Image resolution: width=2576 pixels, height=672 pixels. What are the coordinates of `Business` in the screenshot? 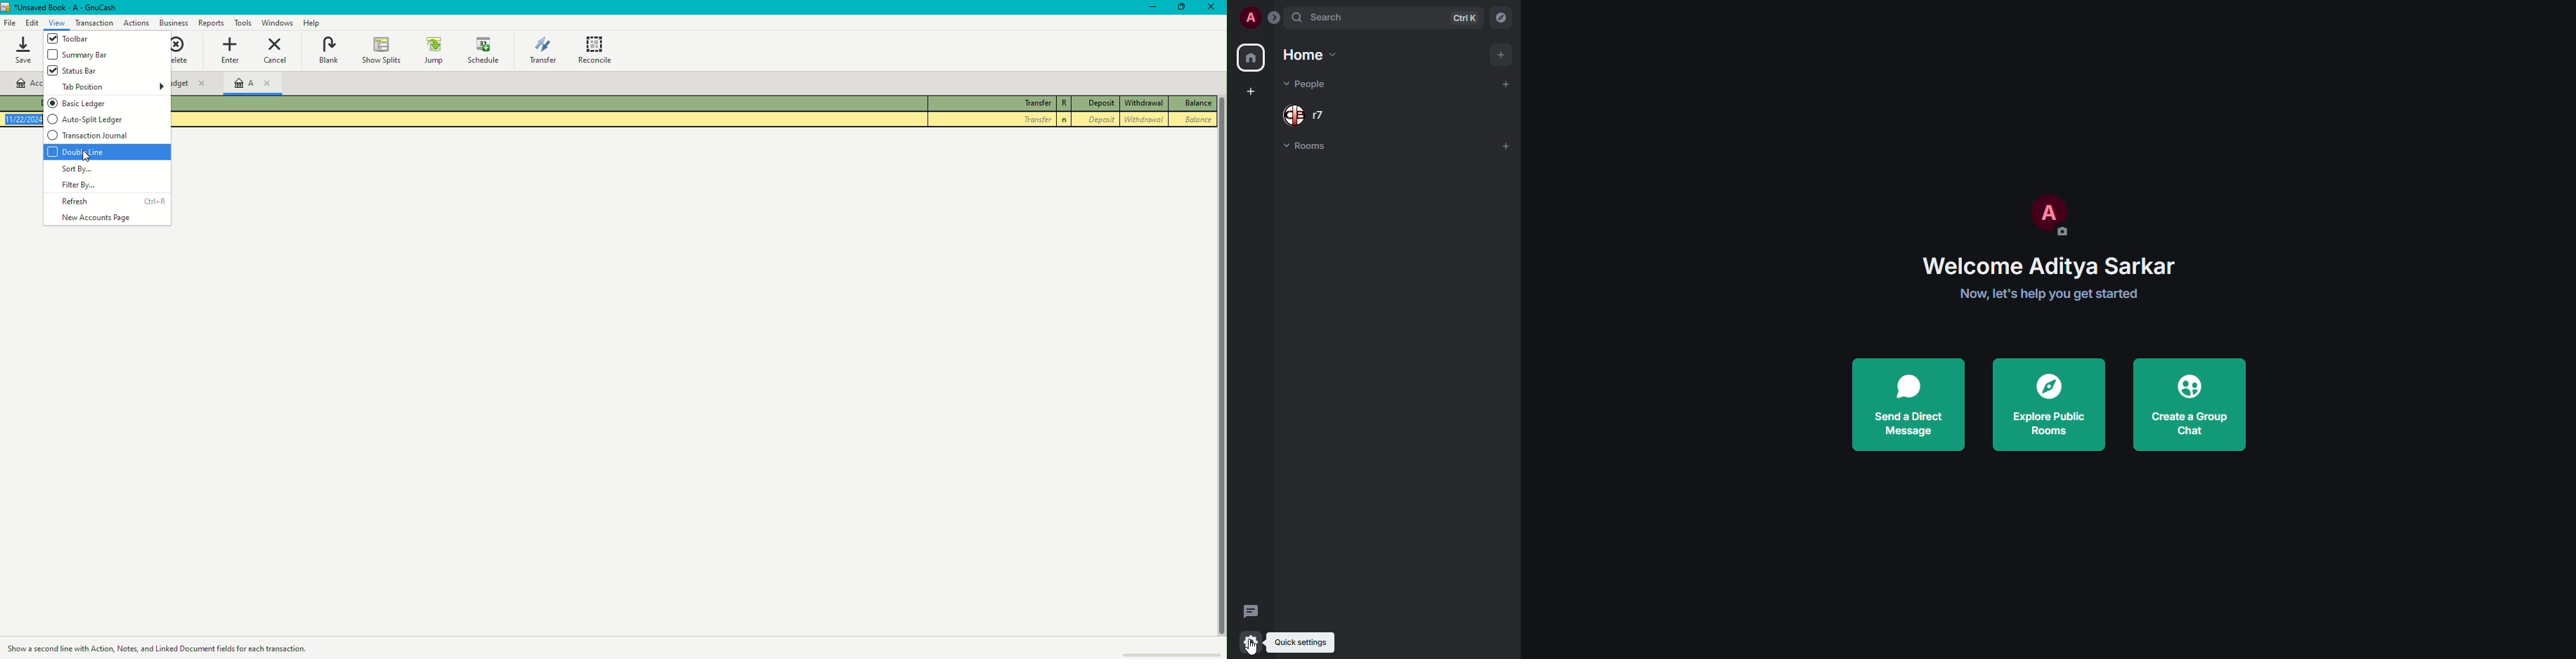 It's located at (135, 22).